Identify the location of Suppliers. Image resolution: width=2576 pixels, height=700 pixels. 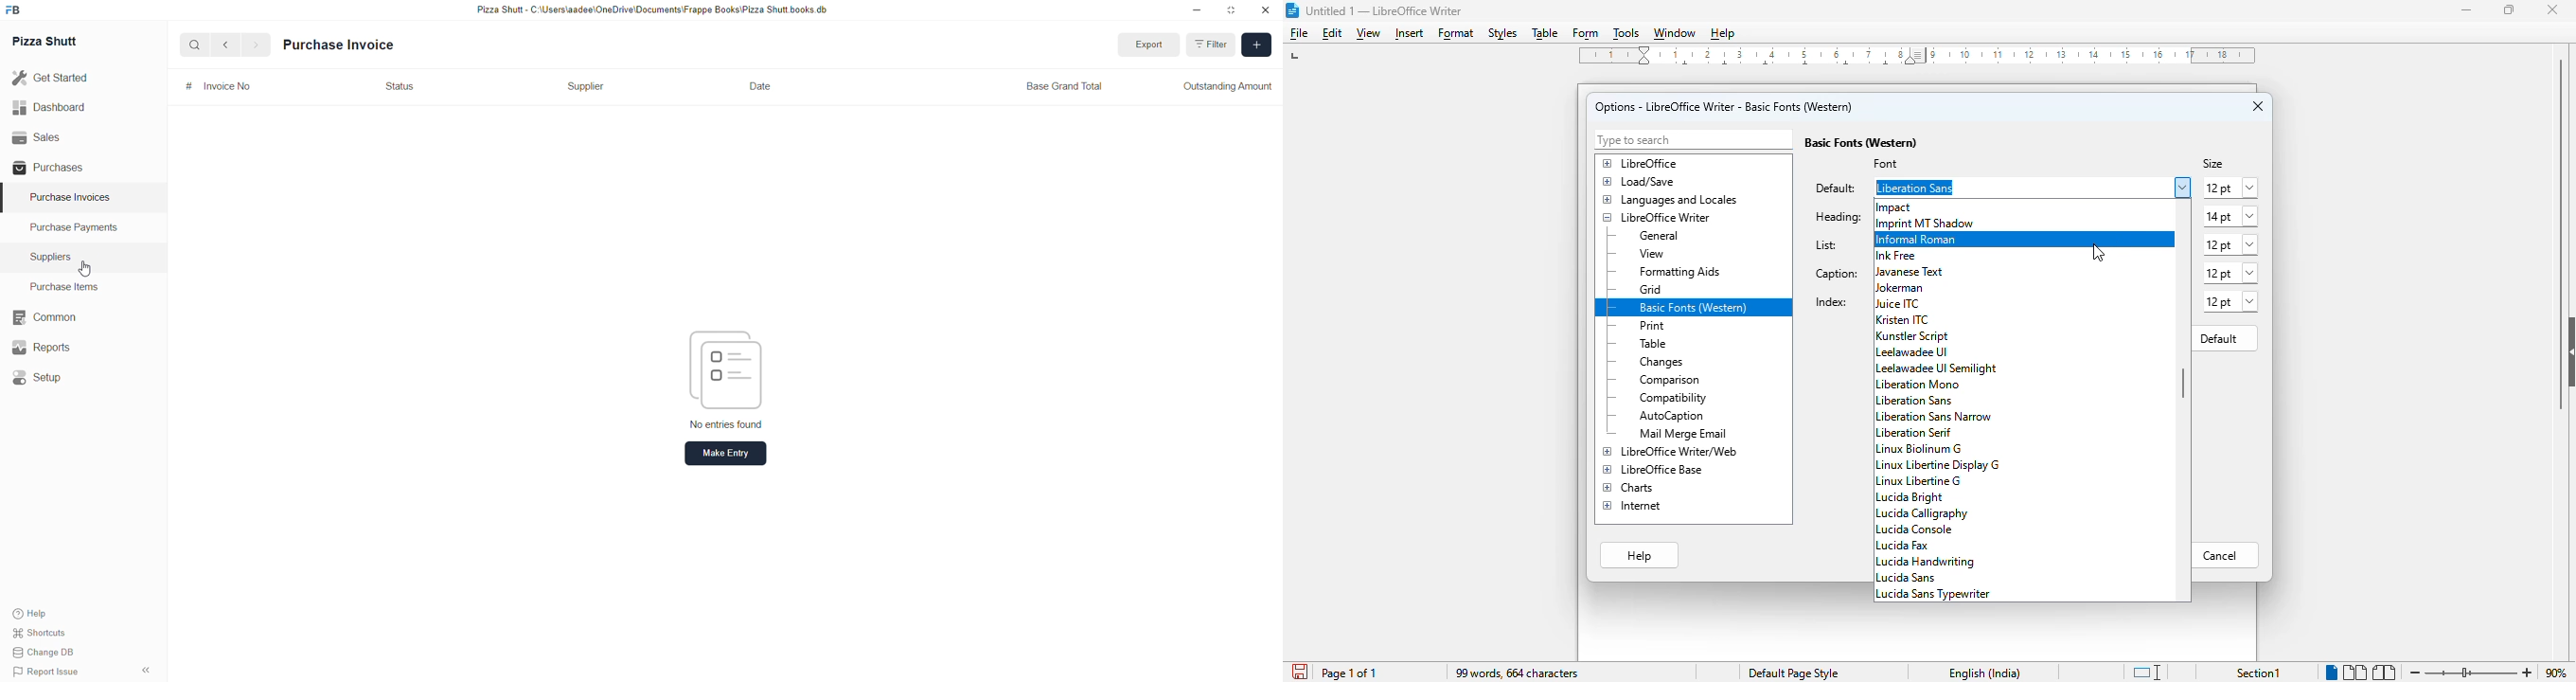
(53, 255).